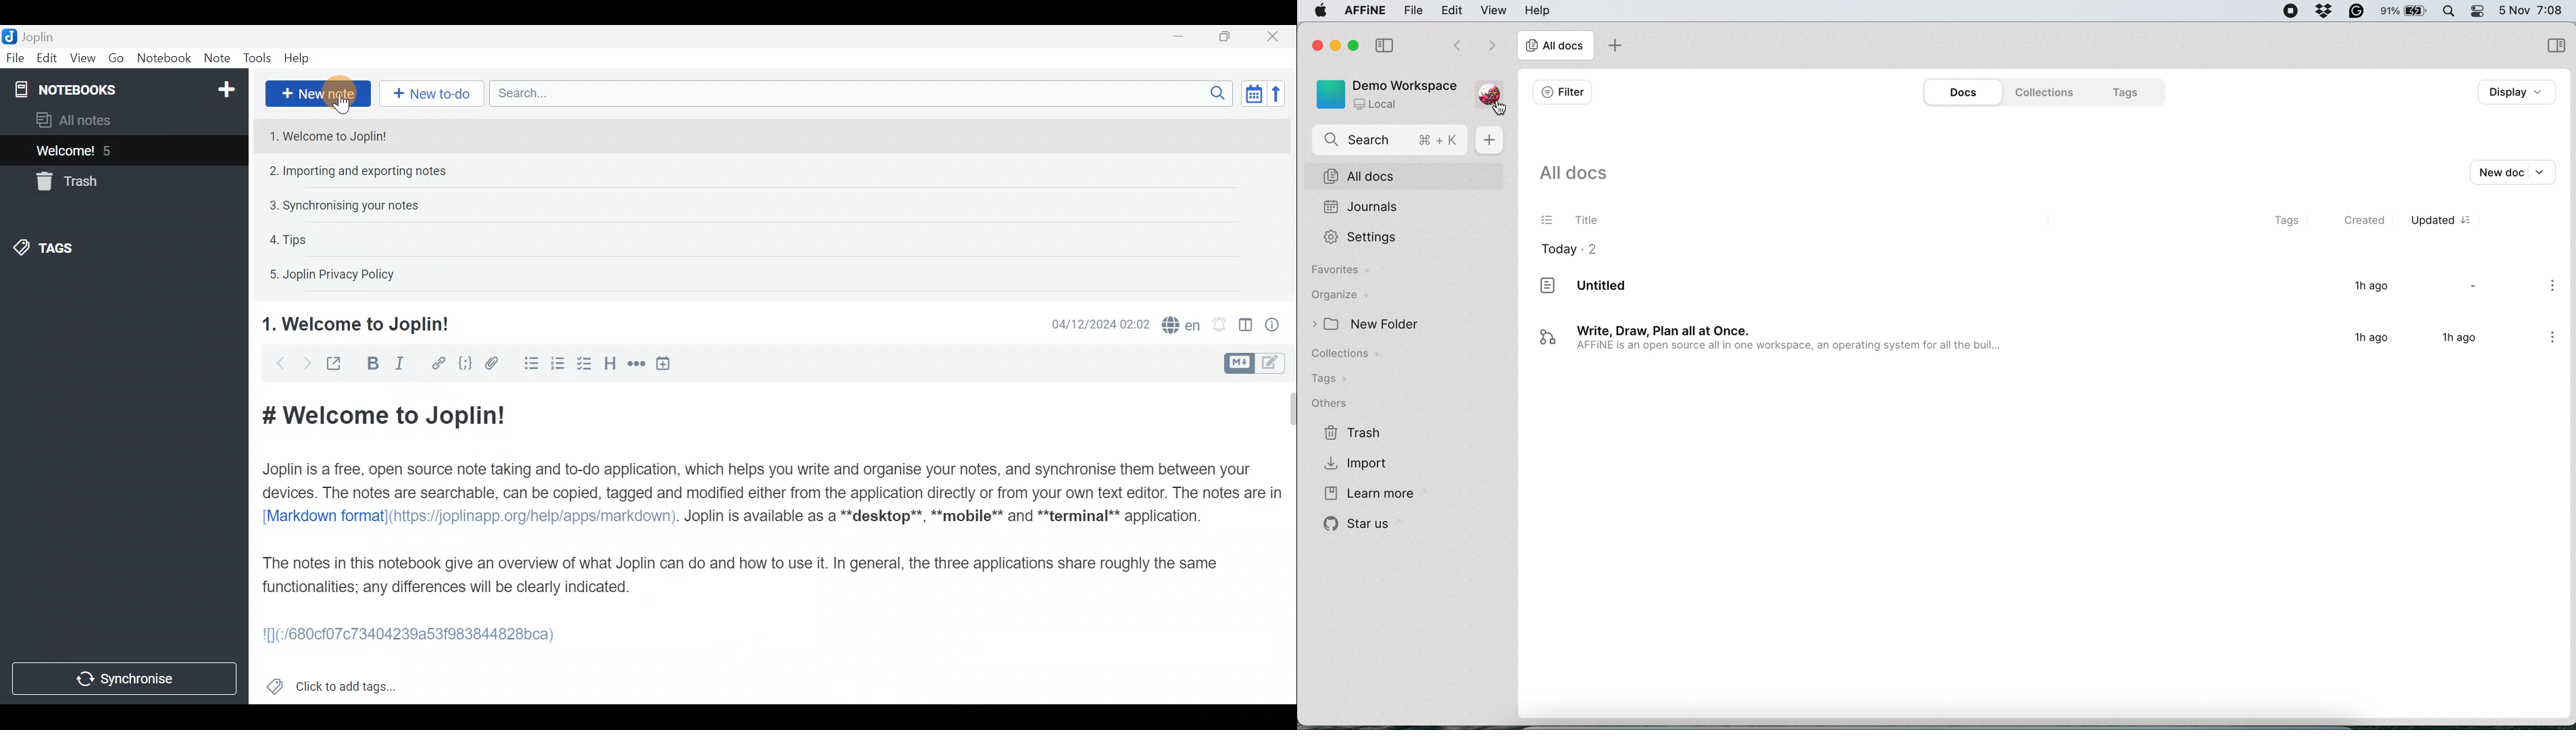 The height and width of the screenshot is (756, 2576). I want to click on Maximise, so click(1226, 38).